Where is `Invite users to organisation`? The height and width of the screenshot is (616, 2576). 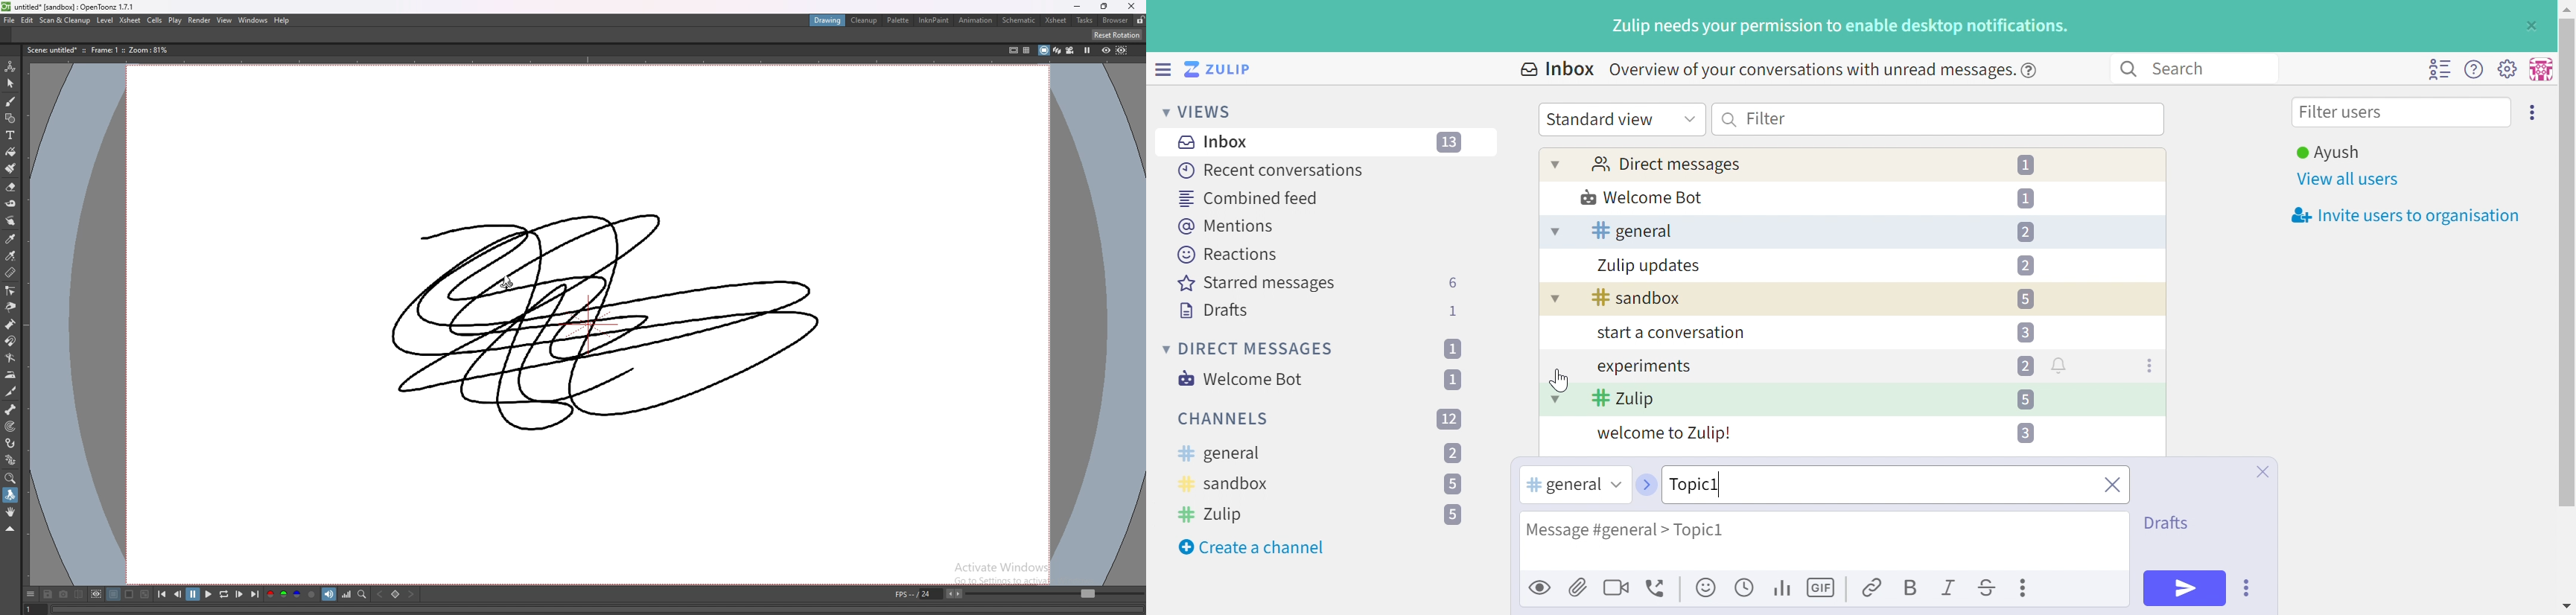
Invite users to organisation is located at coordinates (2401, 217).